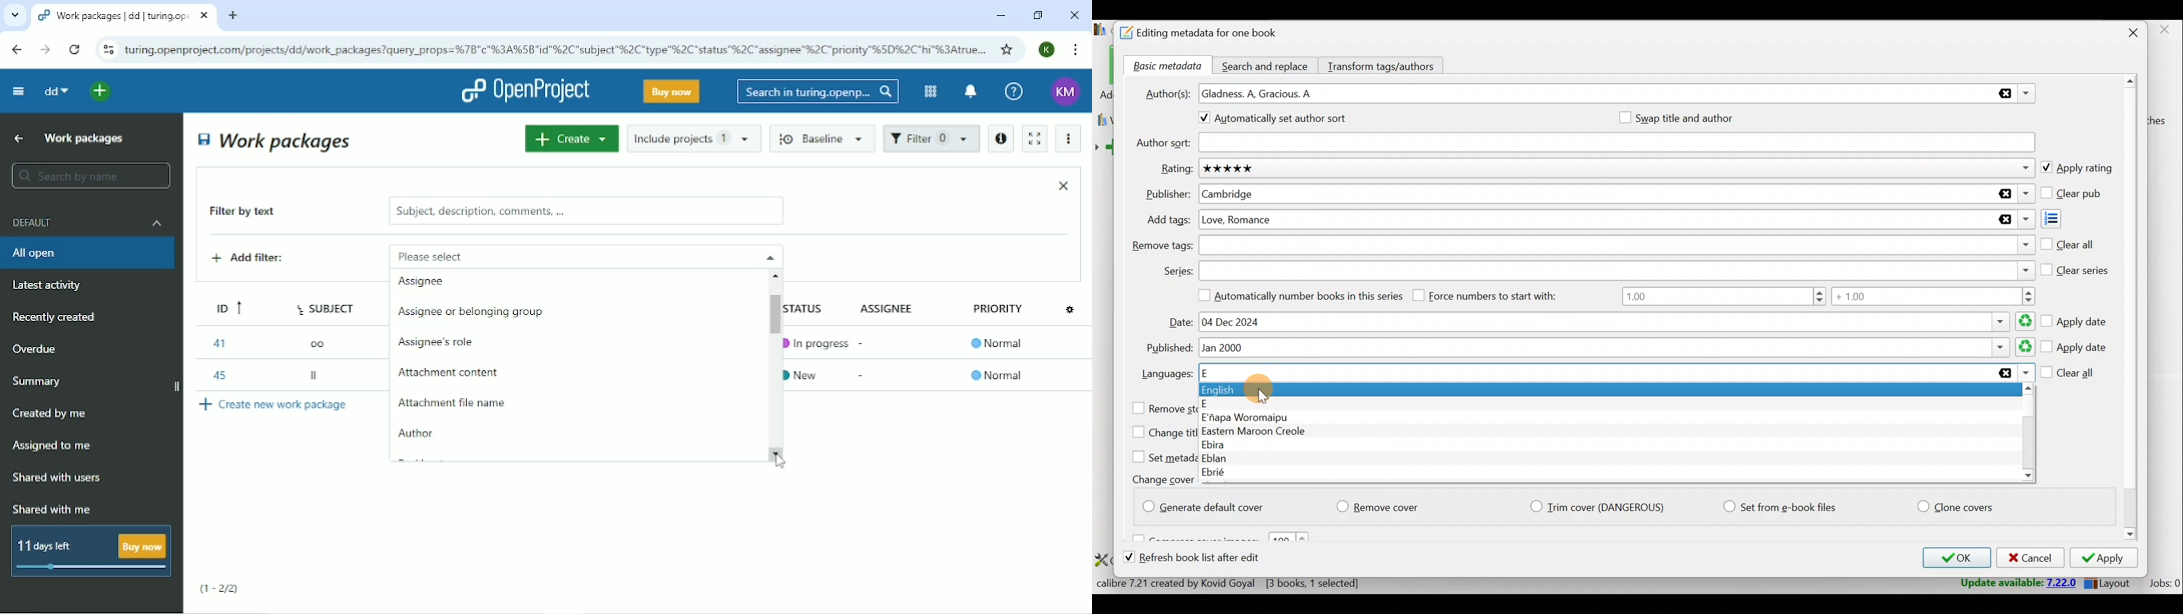 This screenshot has width=2184, height=616. I want to click on In progress, so click(816, 343).